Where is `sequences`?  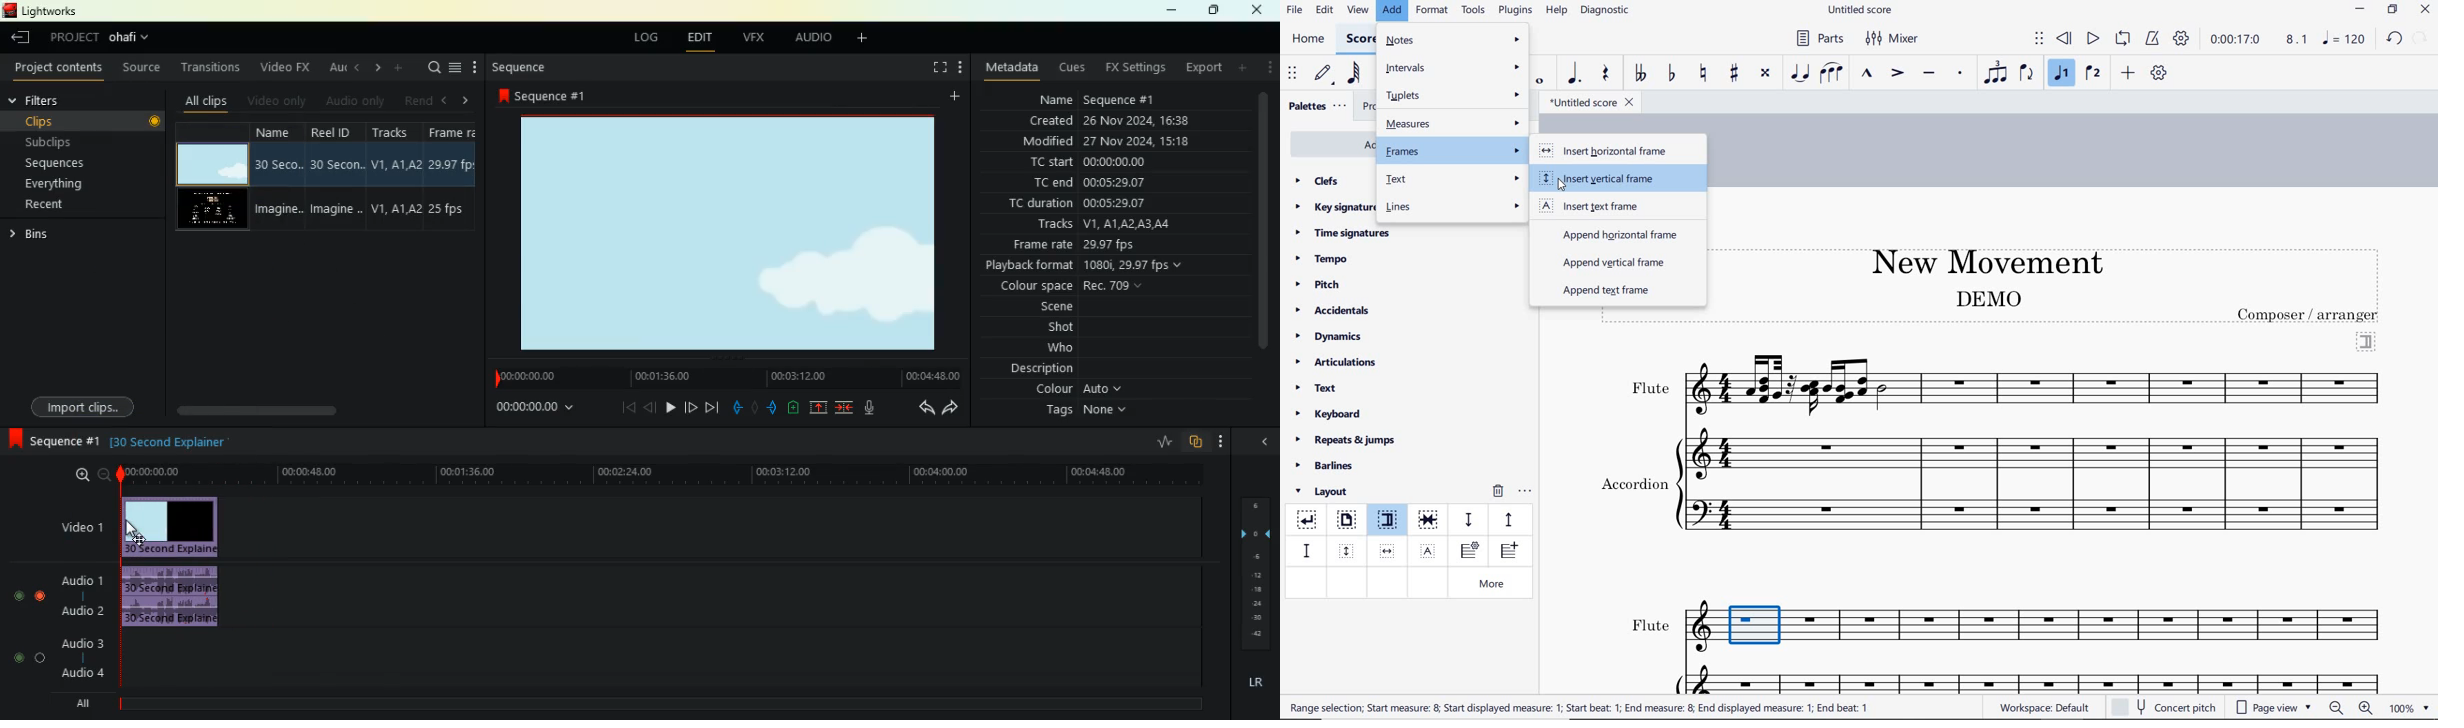 sequences is located at coordinates (63, 164).